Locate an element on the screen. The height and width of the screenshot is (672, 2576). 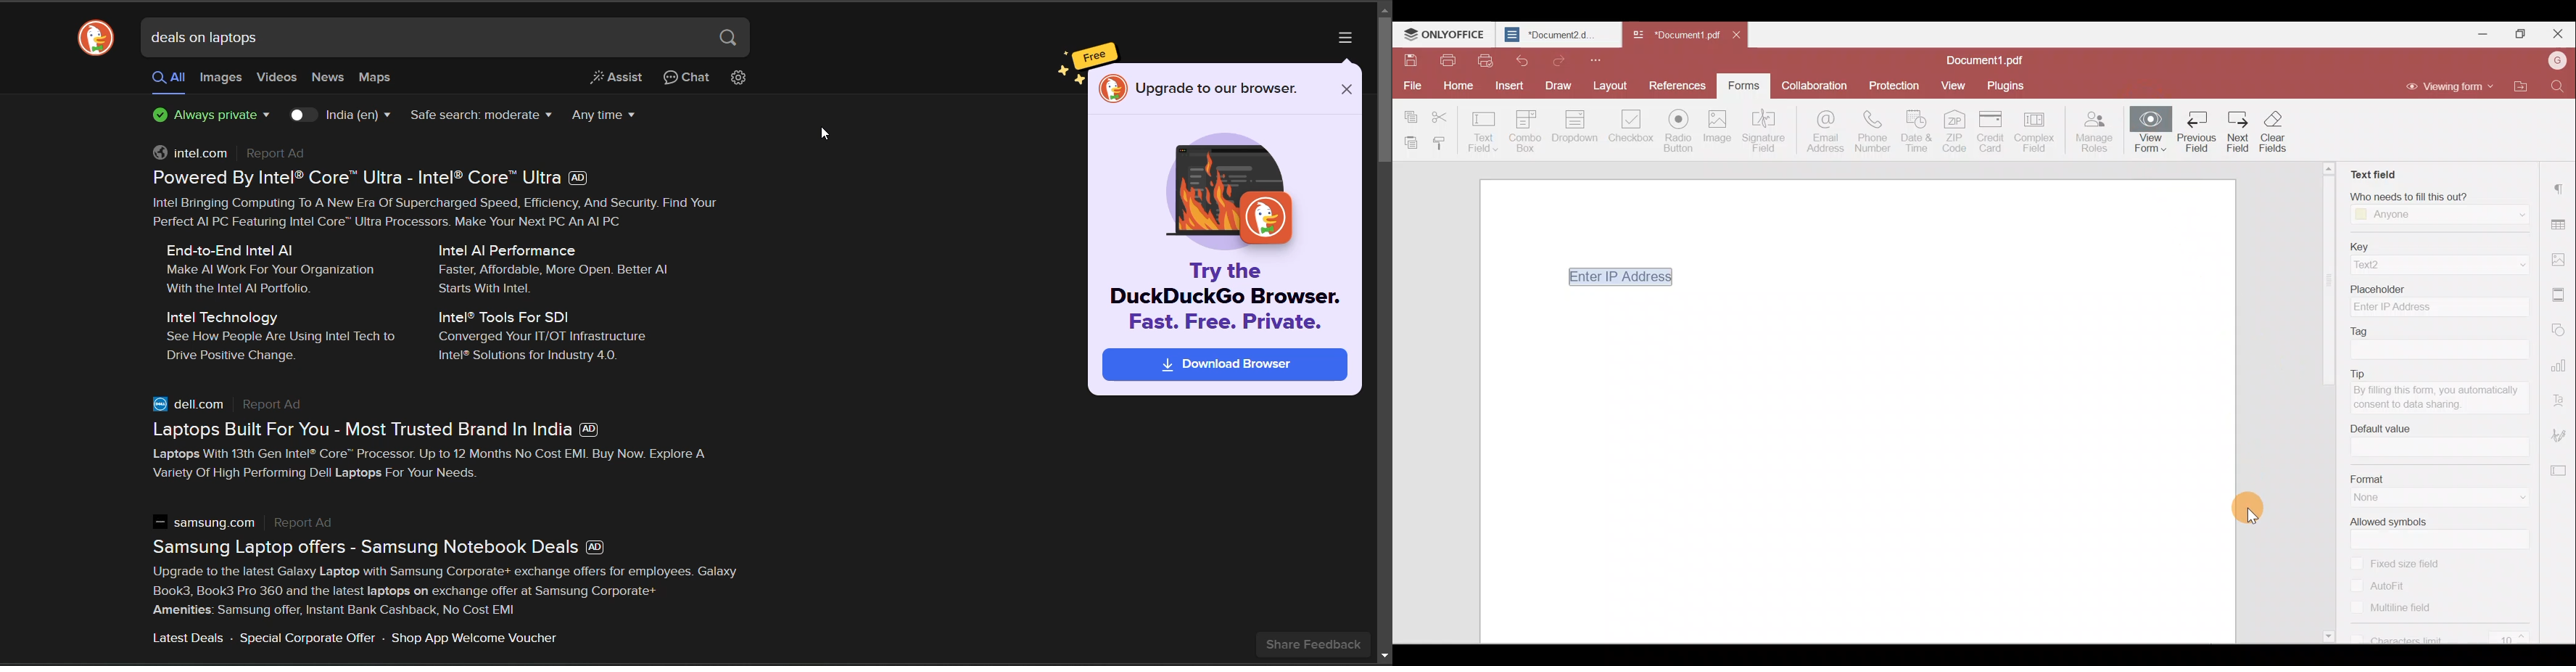
Auto fit is located at coordinates (2396, 585).